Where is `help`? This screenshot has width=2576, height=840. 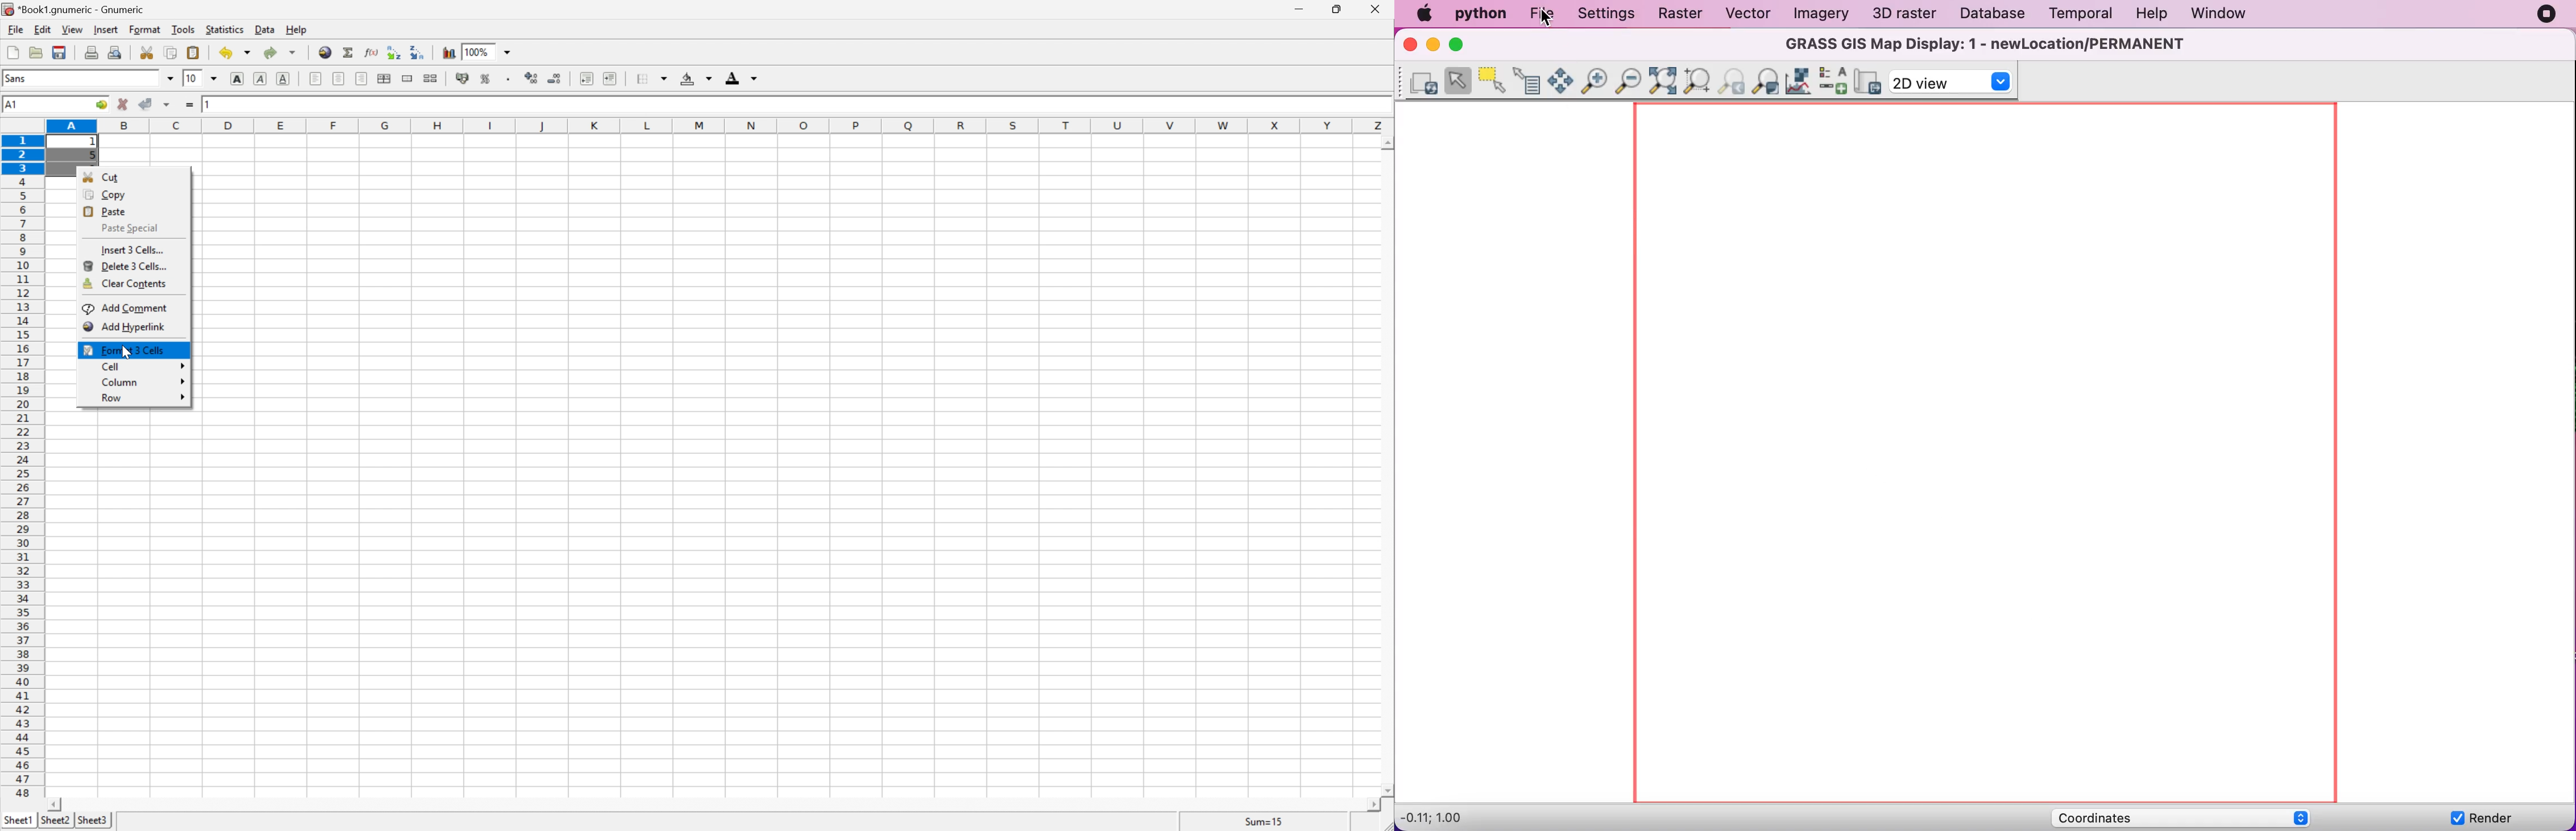
help is located at coordinates (297, 29).